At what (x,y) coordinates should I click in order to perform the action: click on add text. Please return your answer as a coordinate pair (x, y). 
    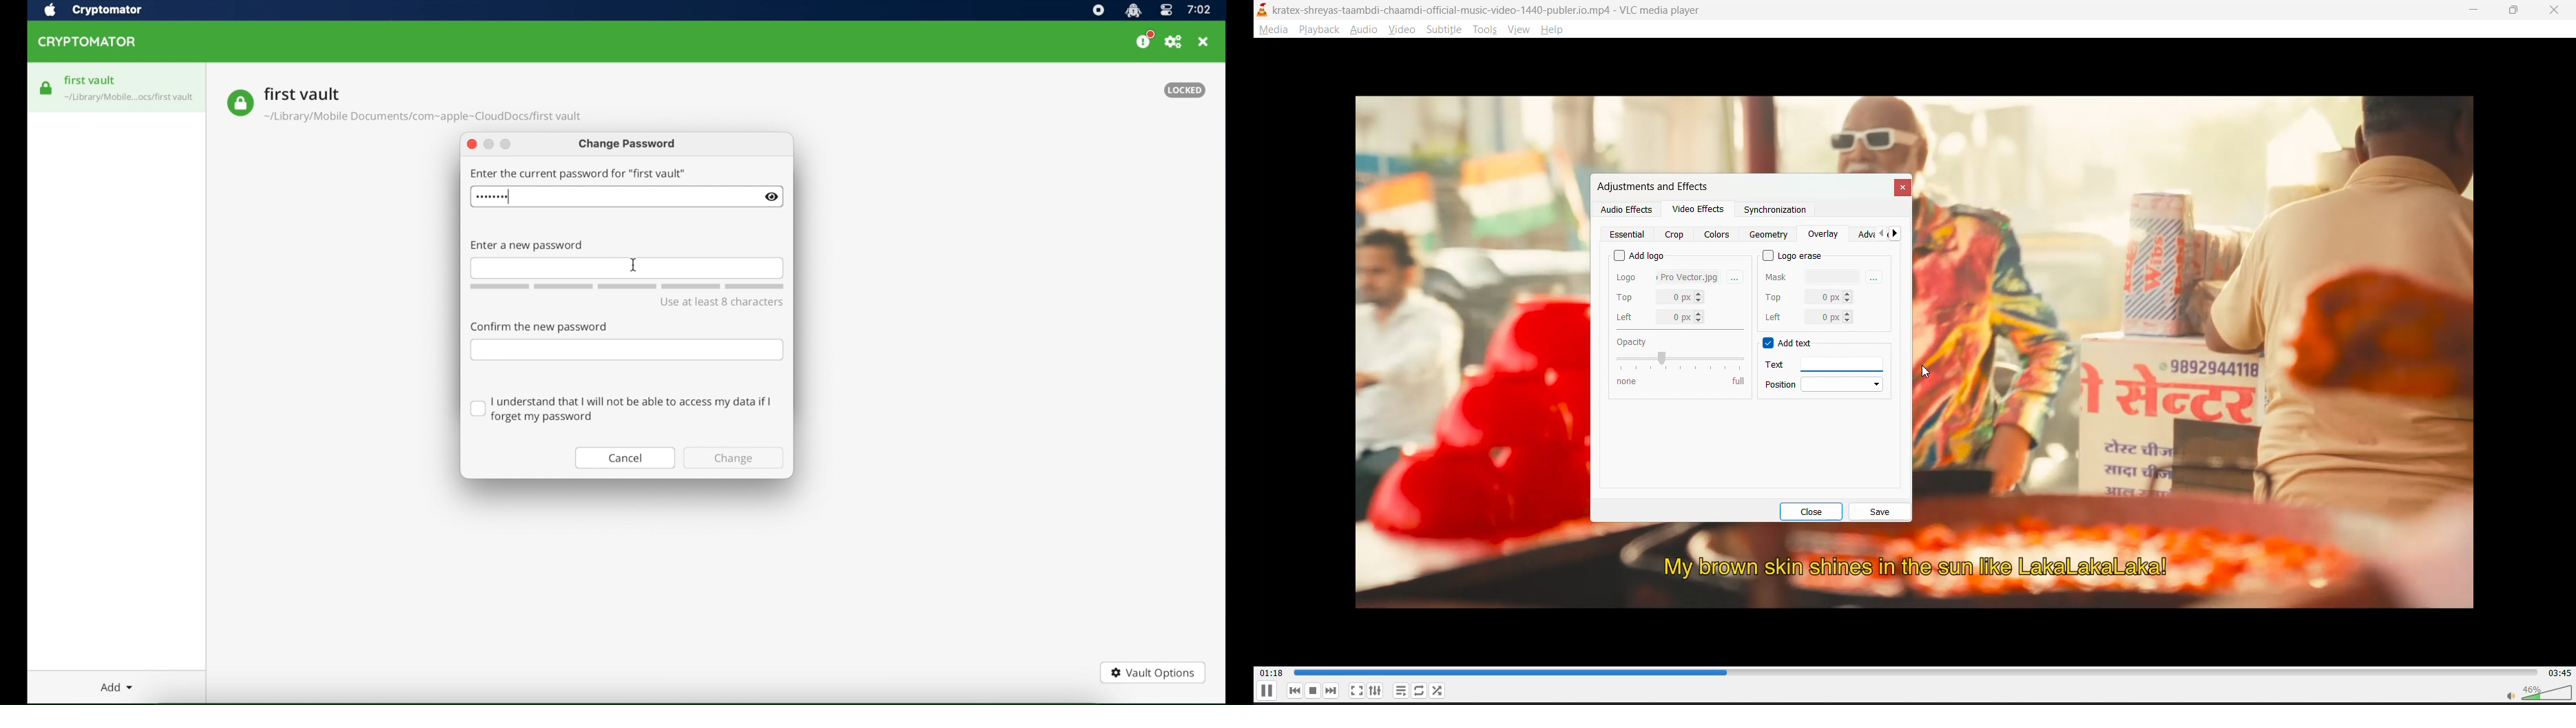
    Looking at the image, I should click on (1789, 344).